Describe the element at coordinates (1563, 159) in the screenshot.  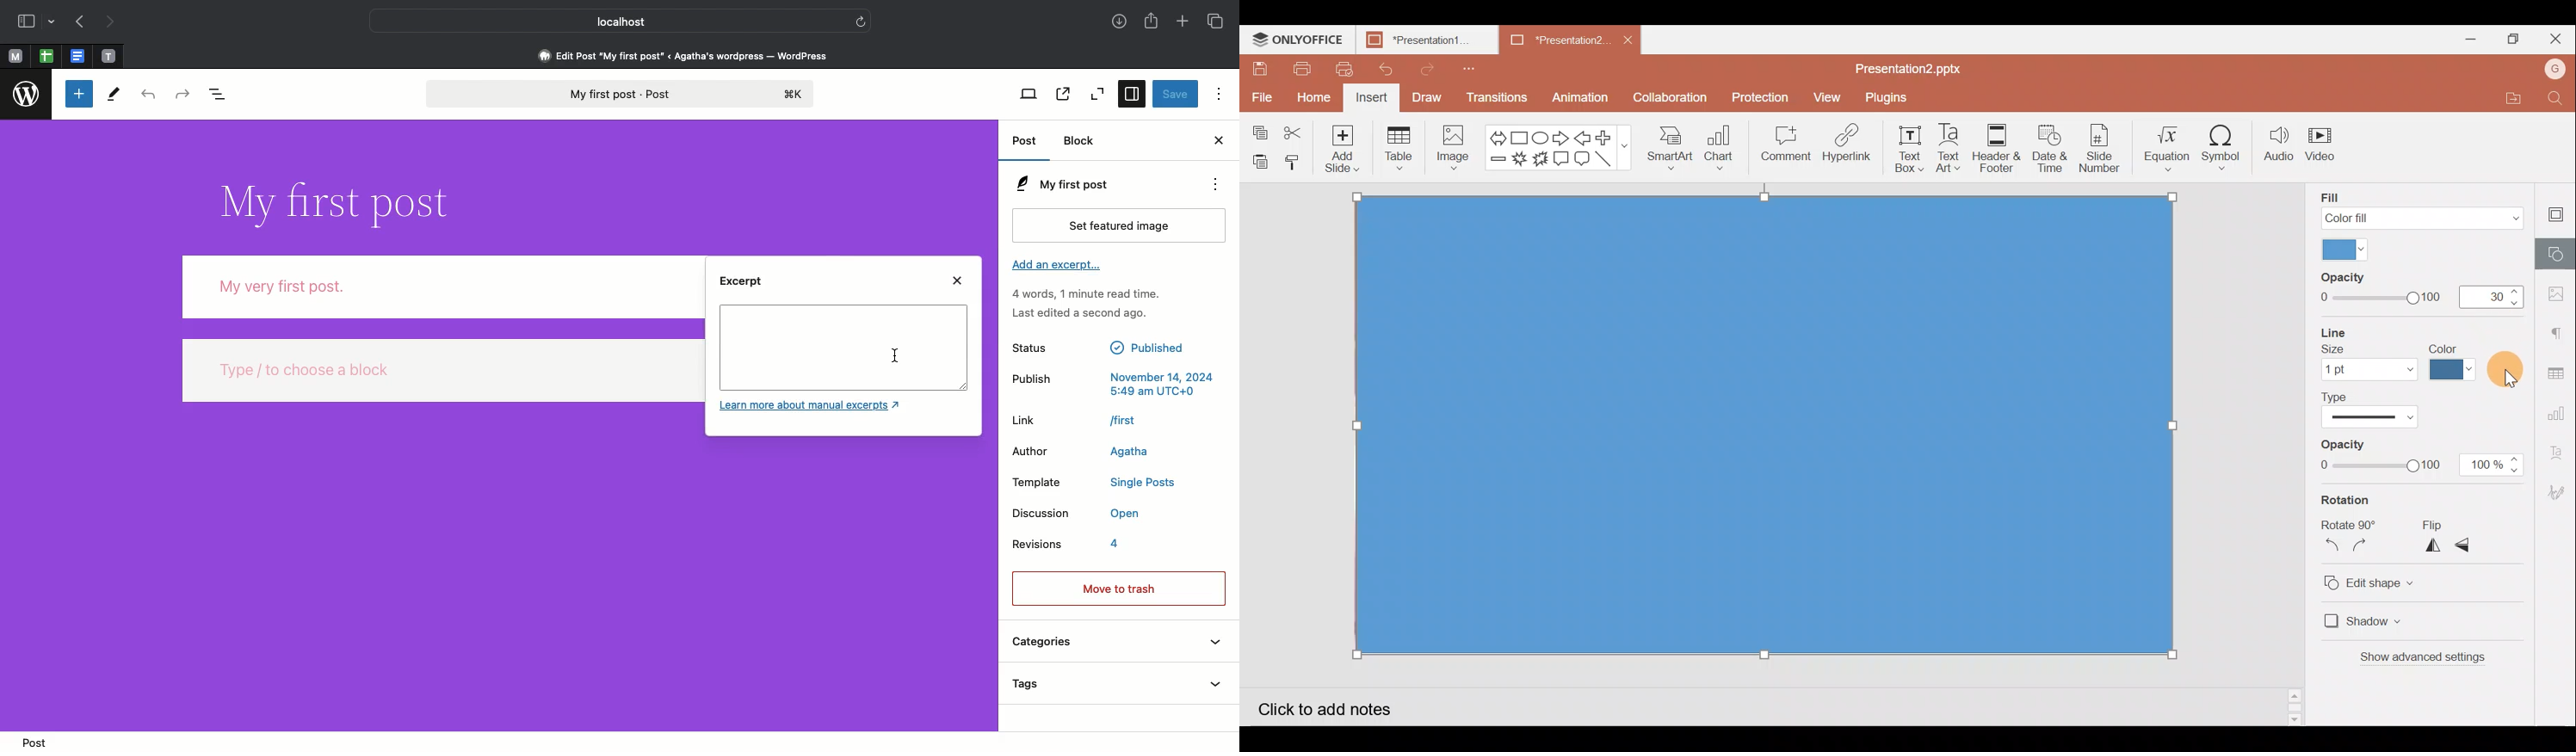
I see `Rectangular callout` at that location.